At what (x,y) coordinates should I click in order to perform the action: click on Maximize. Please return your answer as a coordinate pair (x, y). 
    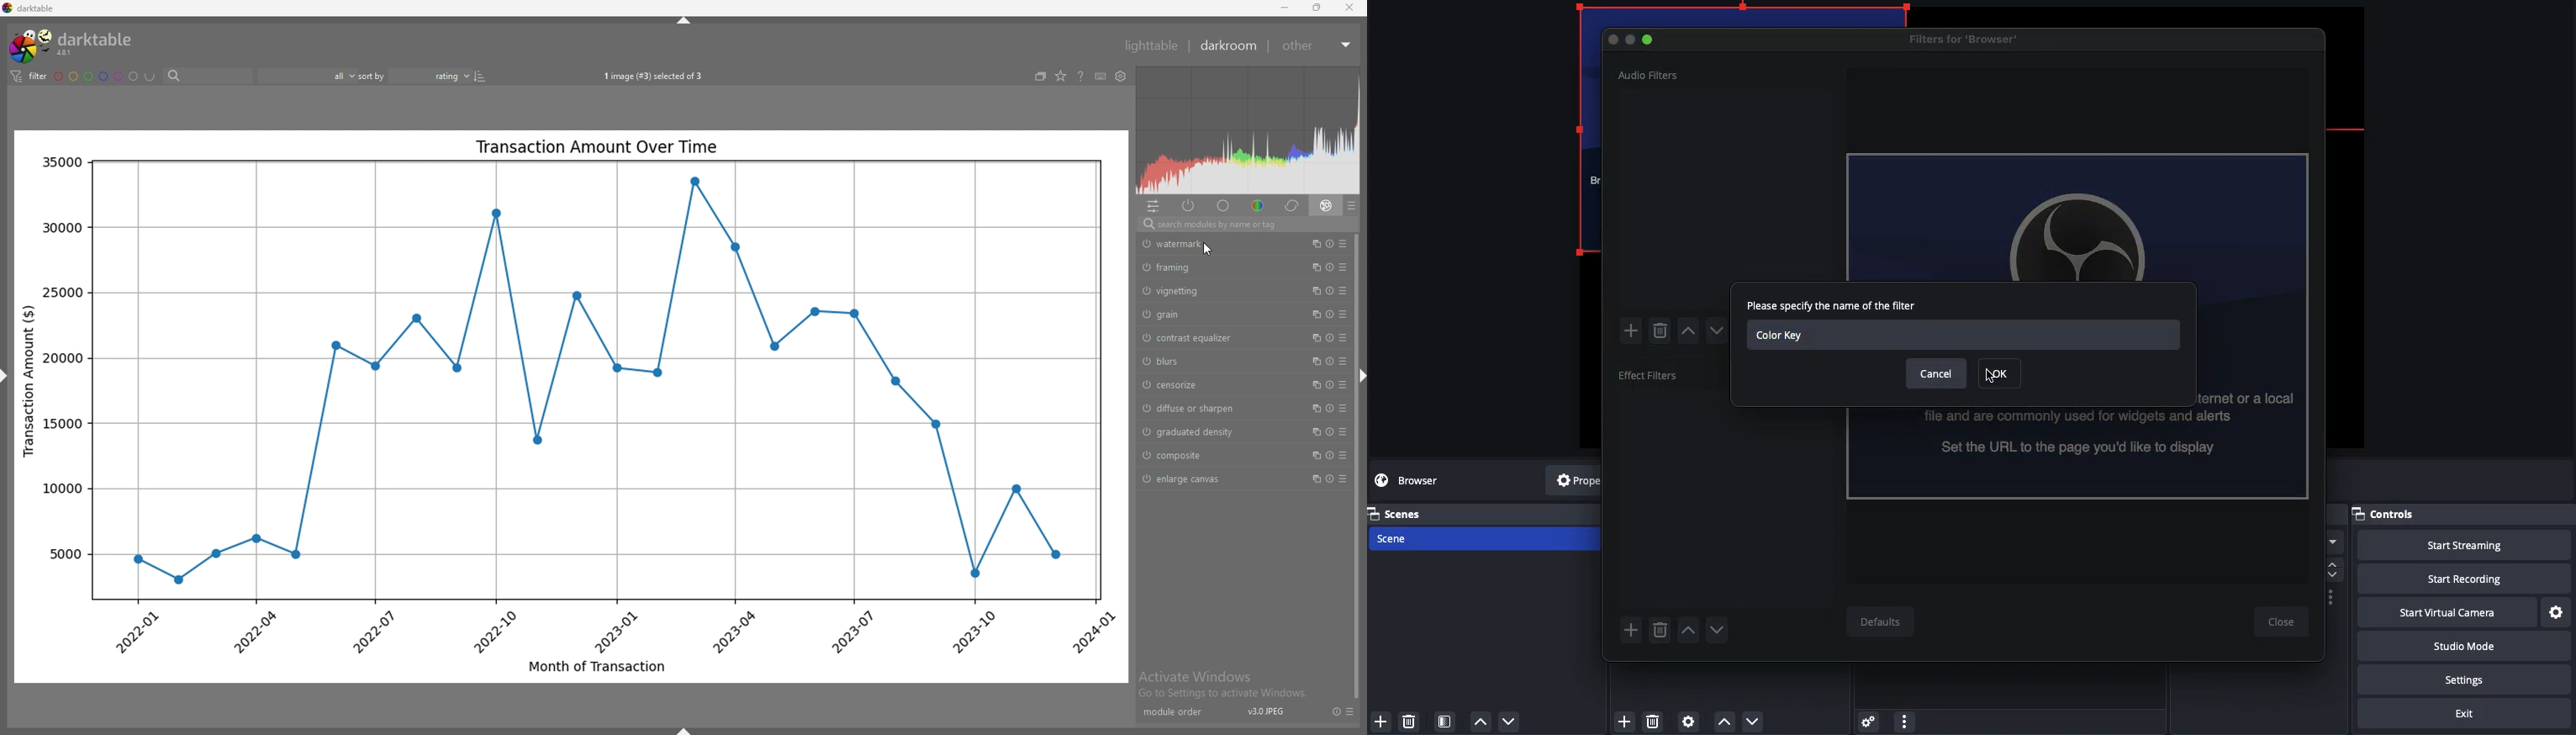
    Looking at the image, I should click on (1650, 40).